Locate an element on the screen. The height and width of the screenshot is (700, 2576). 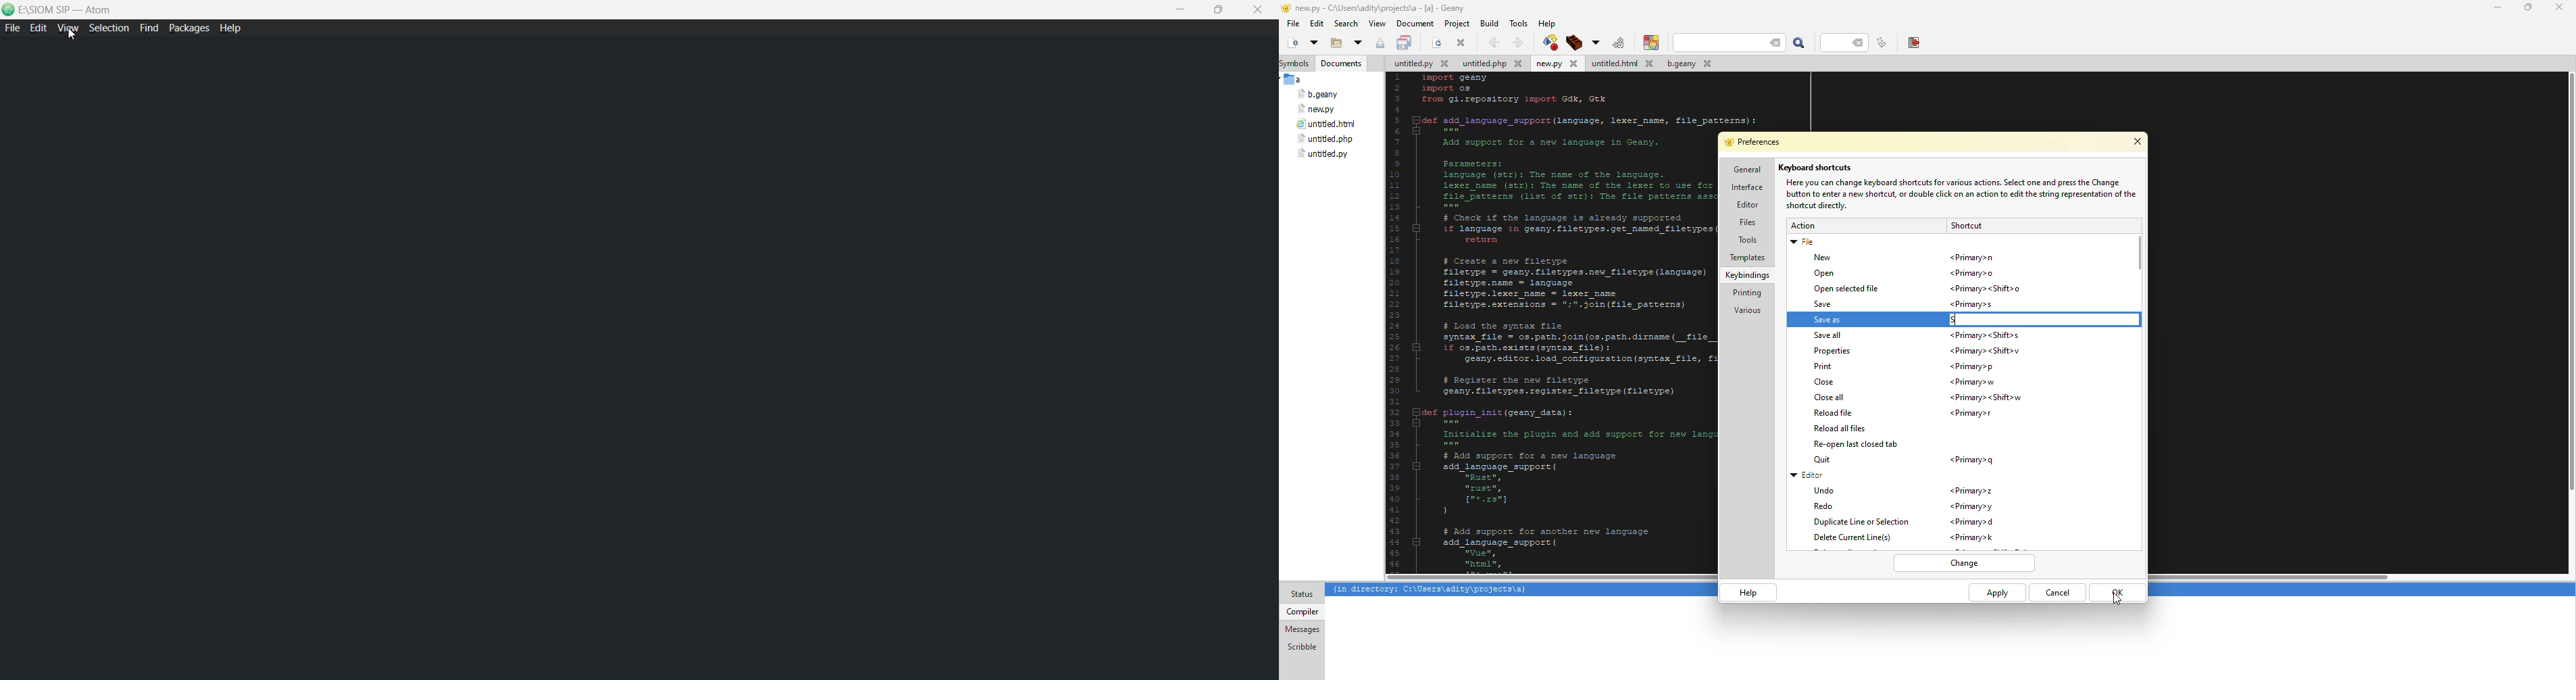
edit is located at coordinates (39, 29).